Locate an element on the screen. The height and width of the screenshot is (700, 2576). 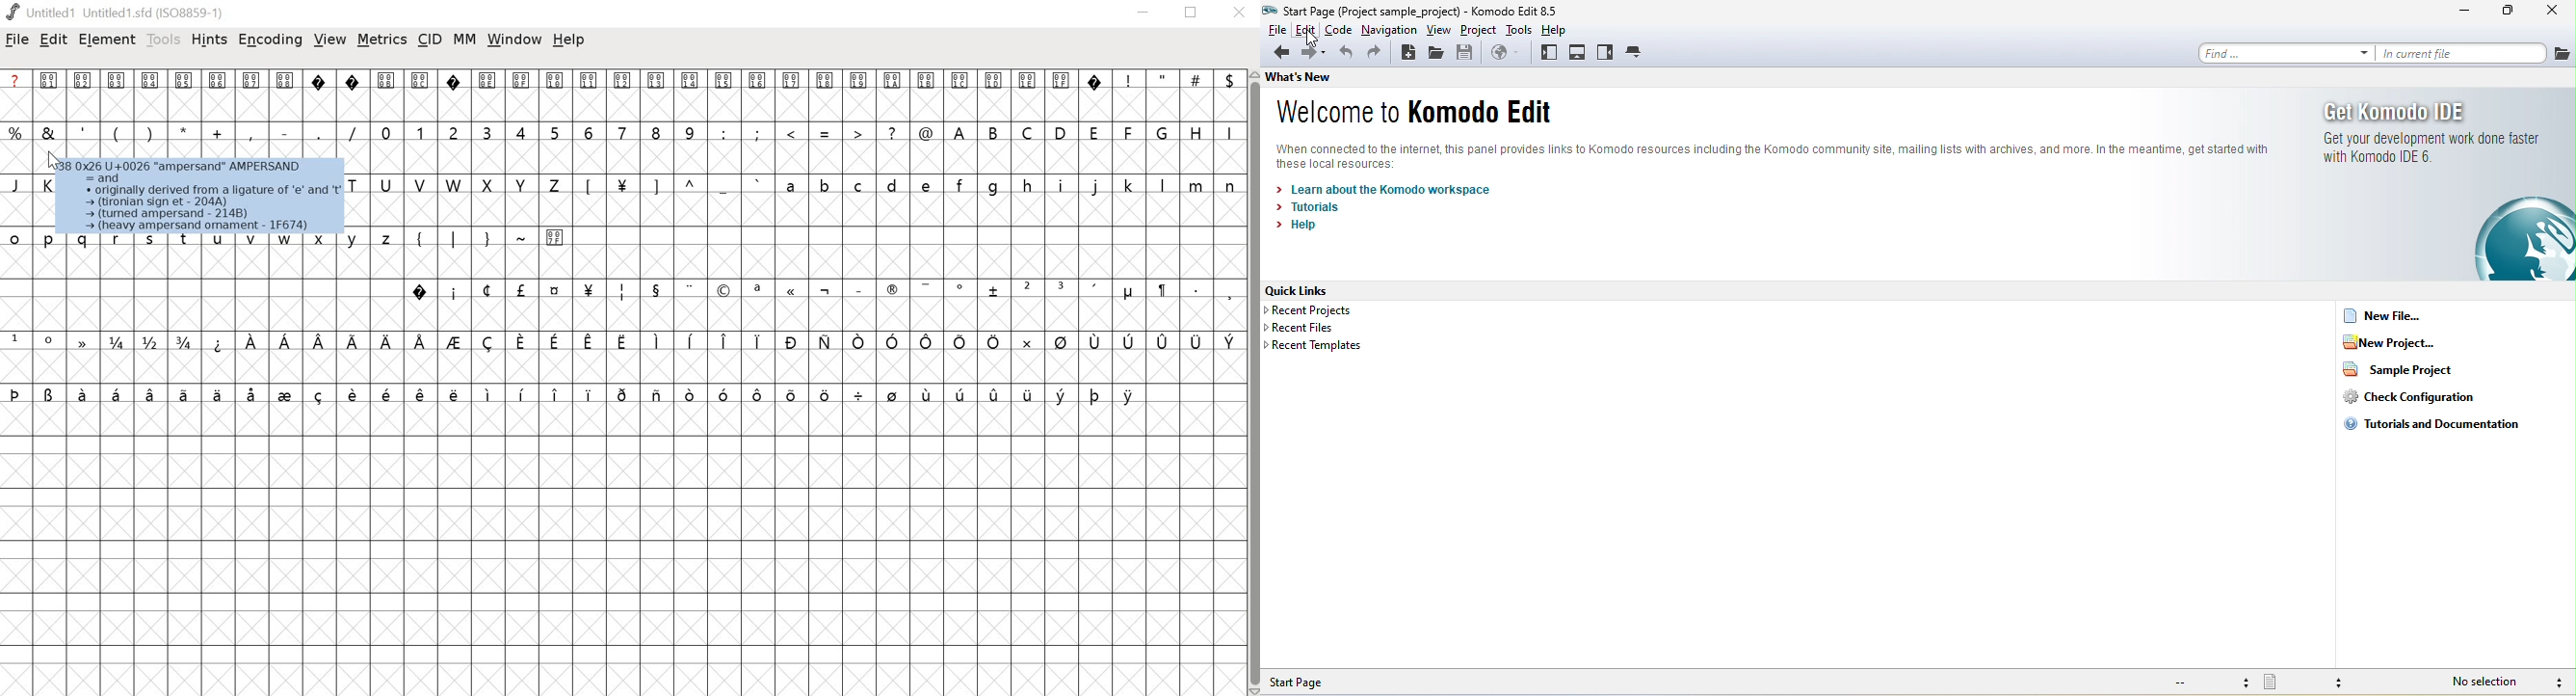
0012 is located at coordinates (626, 95).